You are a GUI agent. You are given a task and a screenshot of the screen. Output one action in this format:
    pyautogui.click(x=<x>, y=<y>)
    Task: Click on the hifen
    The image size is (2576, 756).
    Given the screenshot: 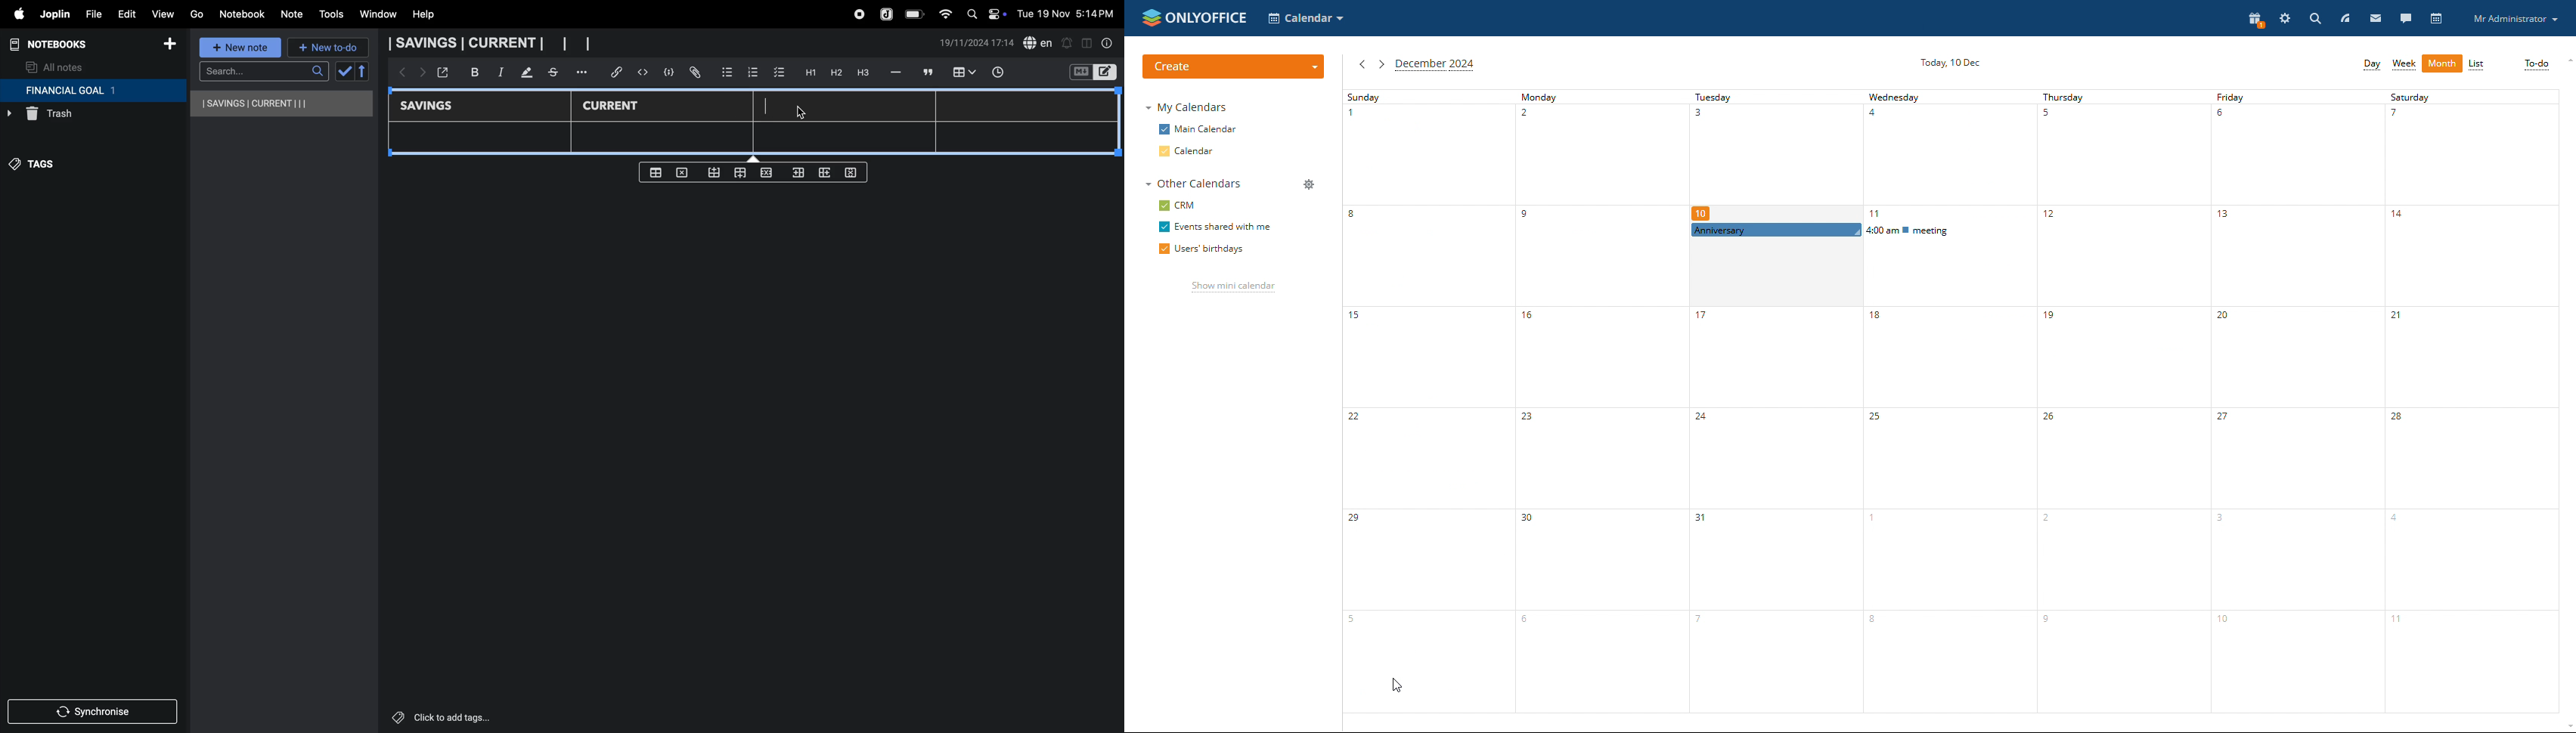 What is the action you would take?
    pyautogui.click(x=897, y=72)
    